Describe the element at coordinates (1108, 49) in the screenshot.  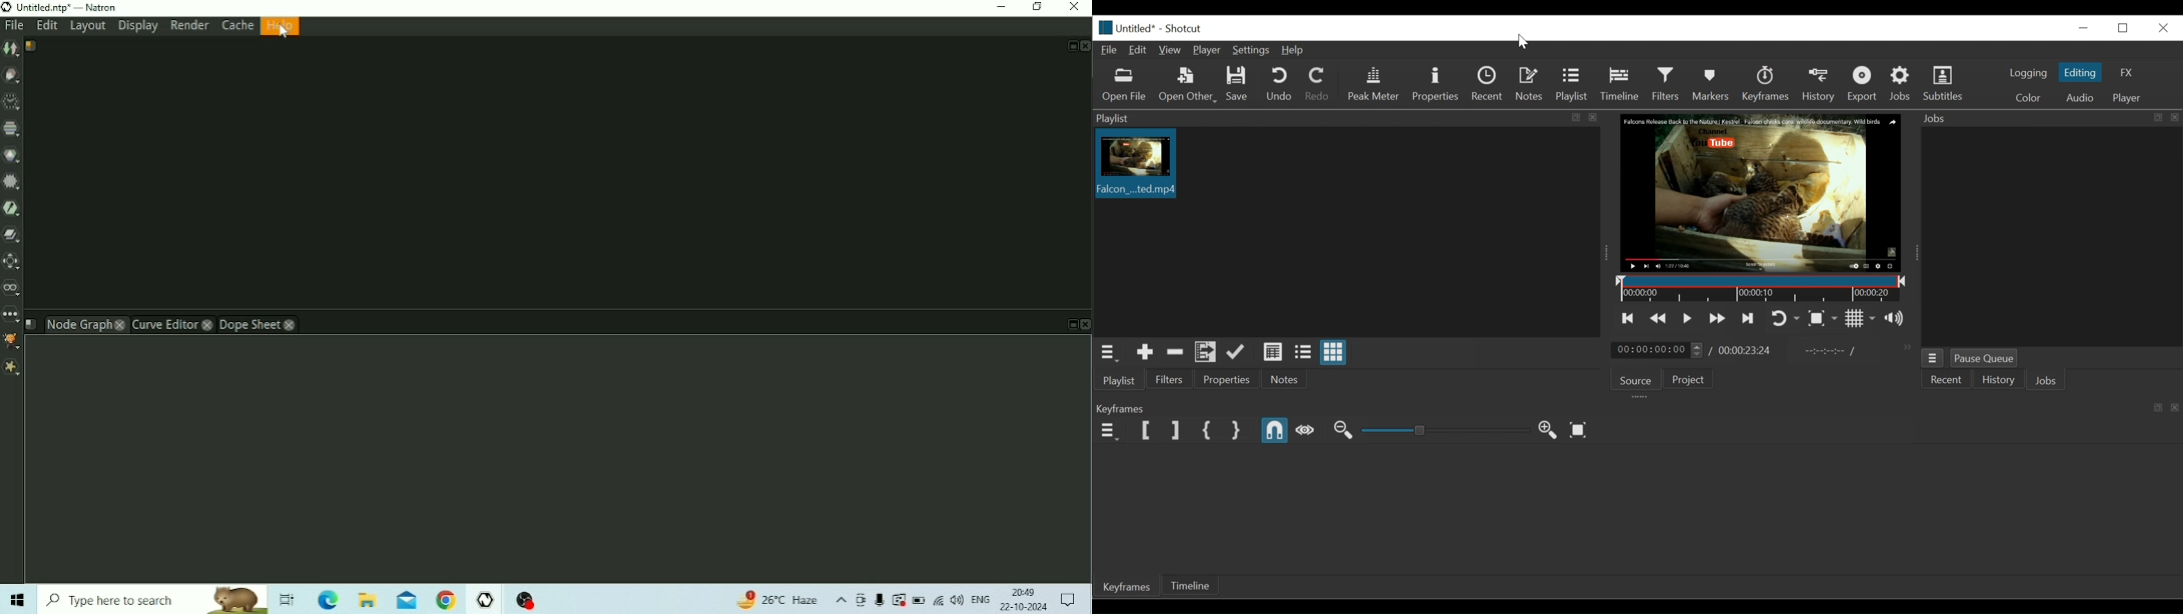
I see `File` at that location.